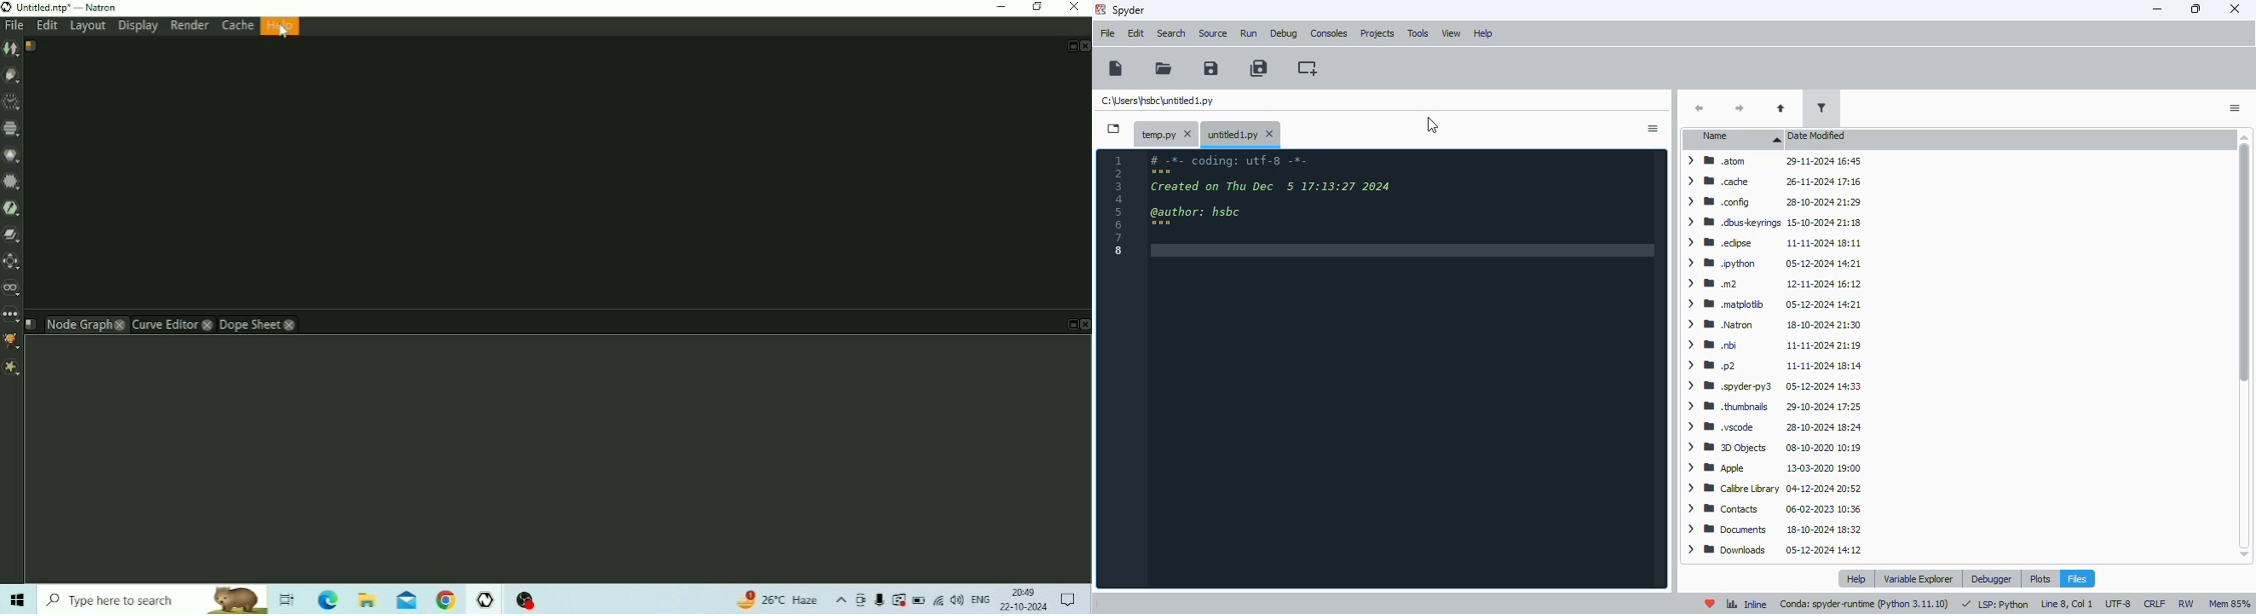 The width and height of the screenshot is (2268, 616). What do you see at coordinates (1774, 550) in the screenshot?
I see `> WM Downloads ~~ 05-12-2024 14:12` at bounding box center [1774, 550].